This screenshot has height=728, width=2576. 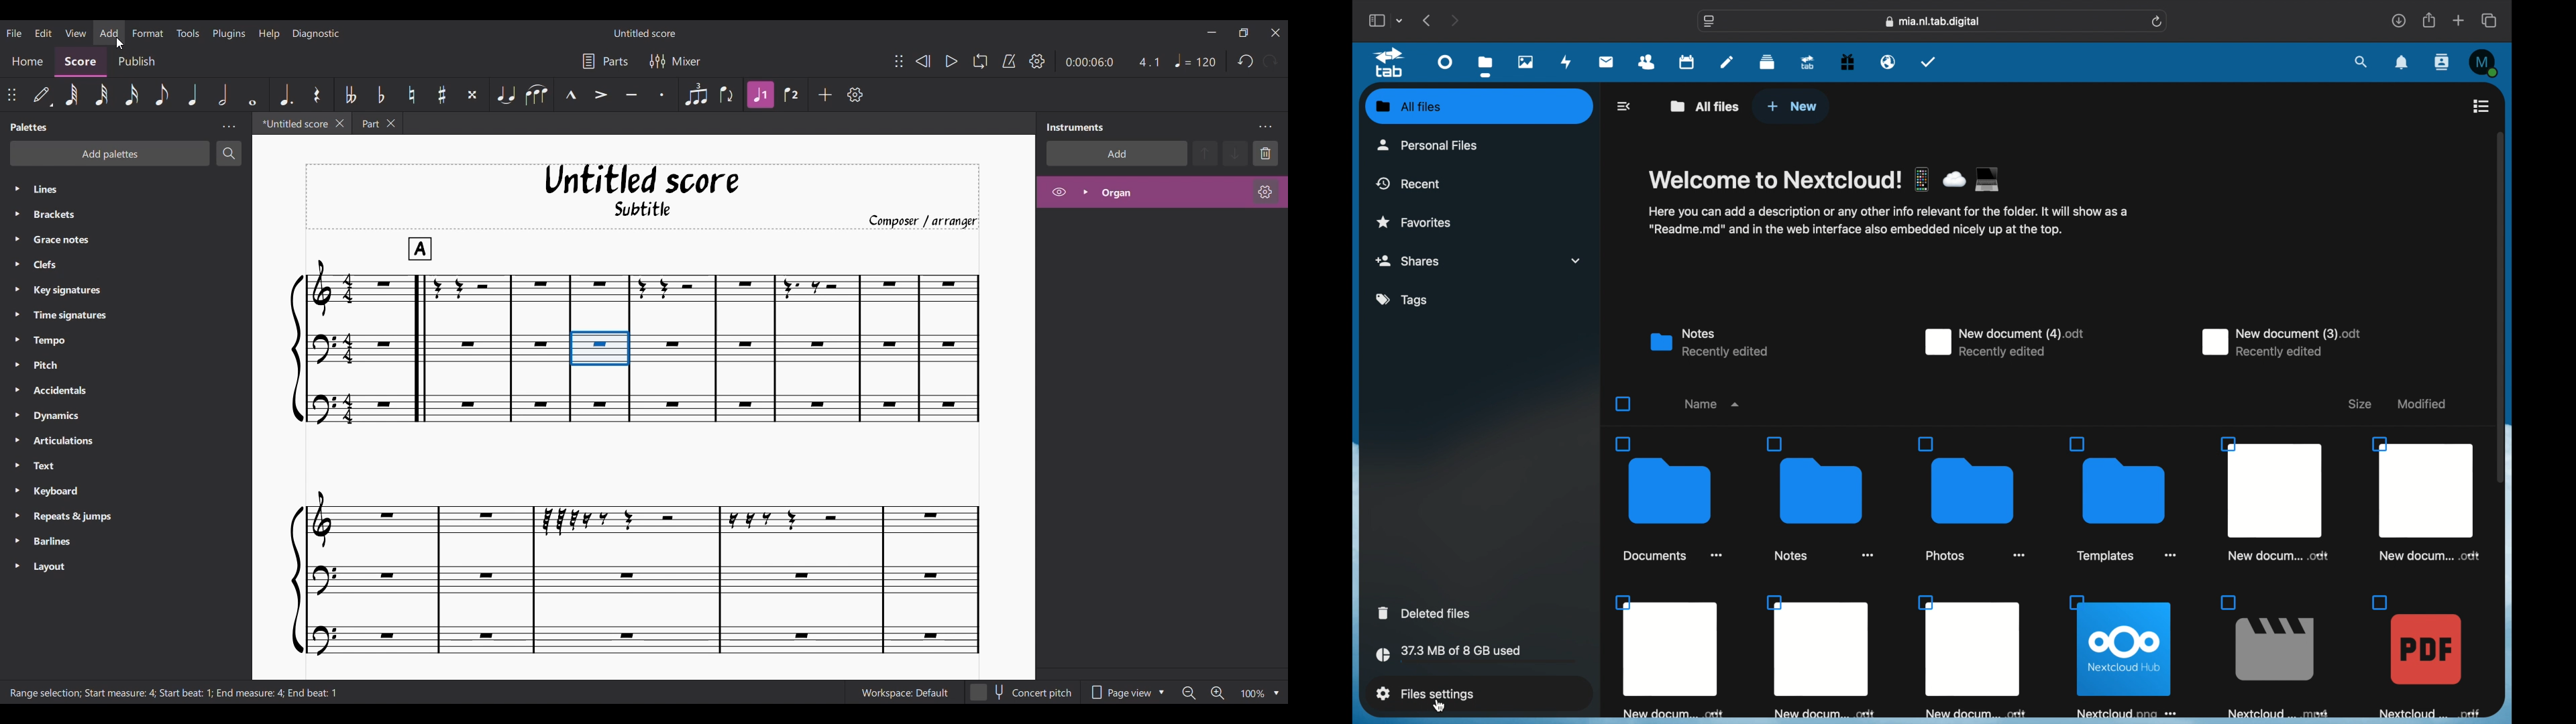 What do you see at coordinates (1525, 62) in the screenshot?
I see `photos` at bounding box center [1525, 62].